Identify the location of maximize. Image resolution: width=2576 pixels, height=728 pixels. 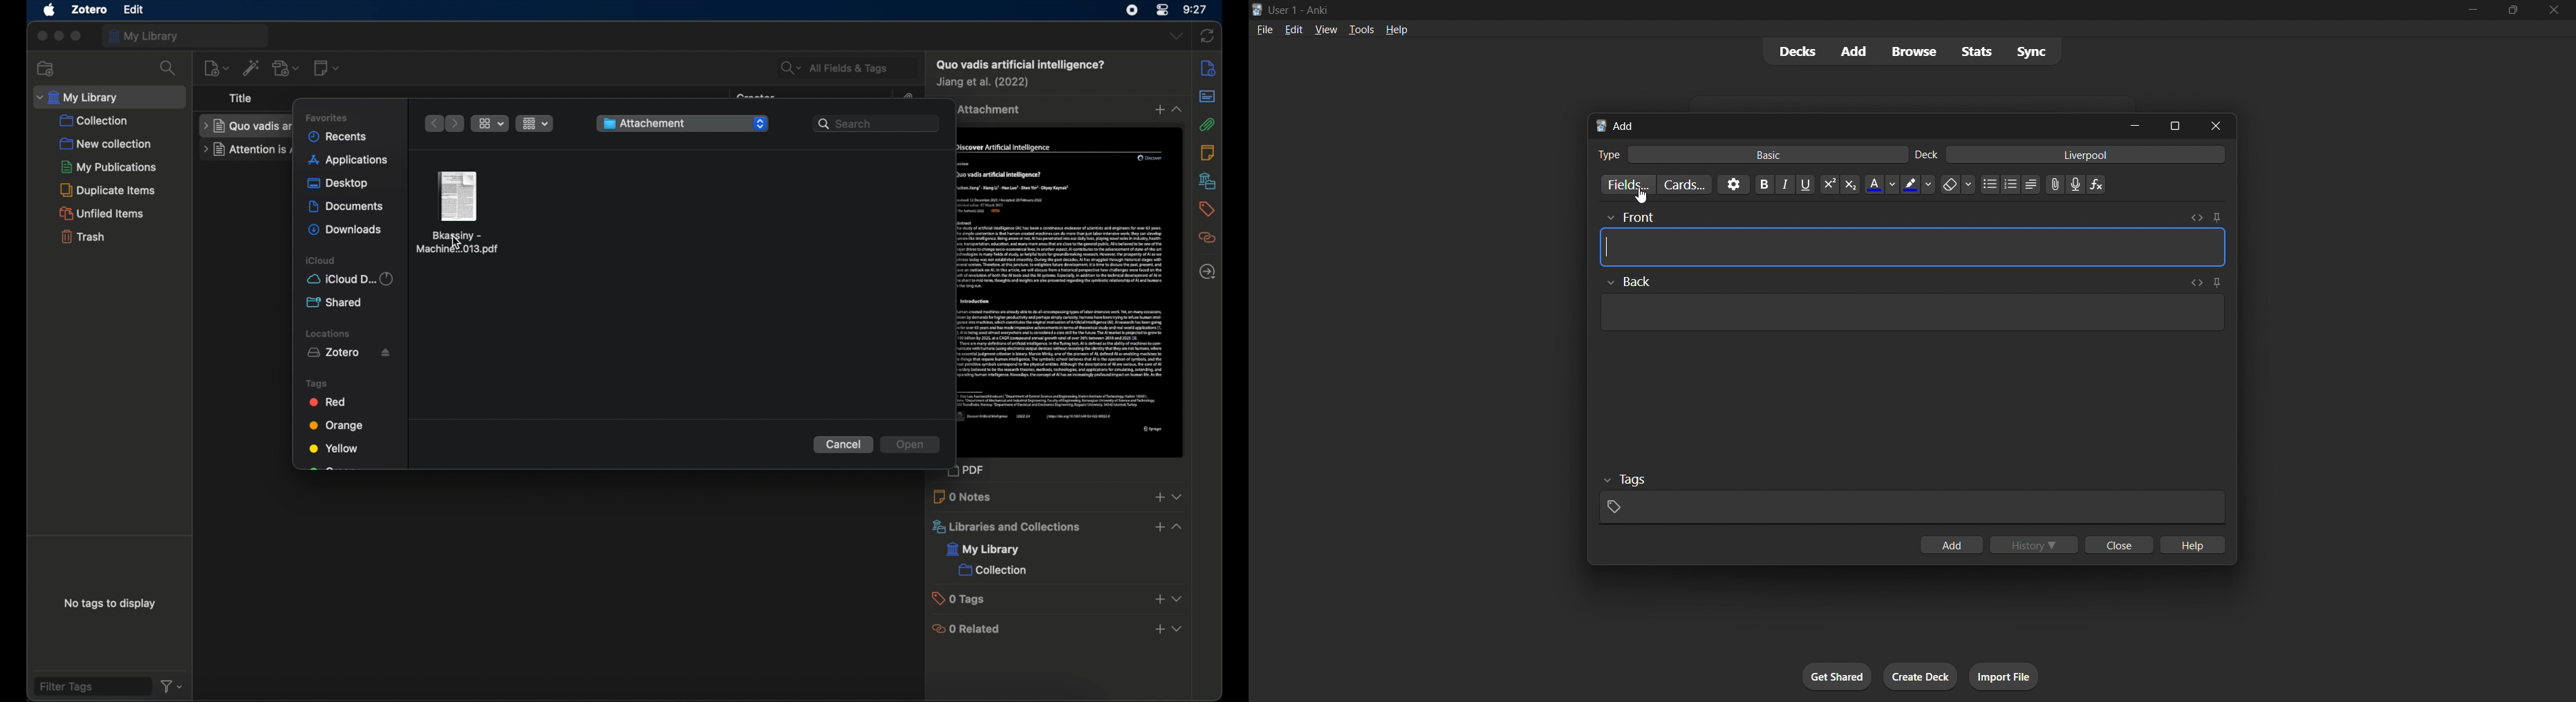
(77, 37).